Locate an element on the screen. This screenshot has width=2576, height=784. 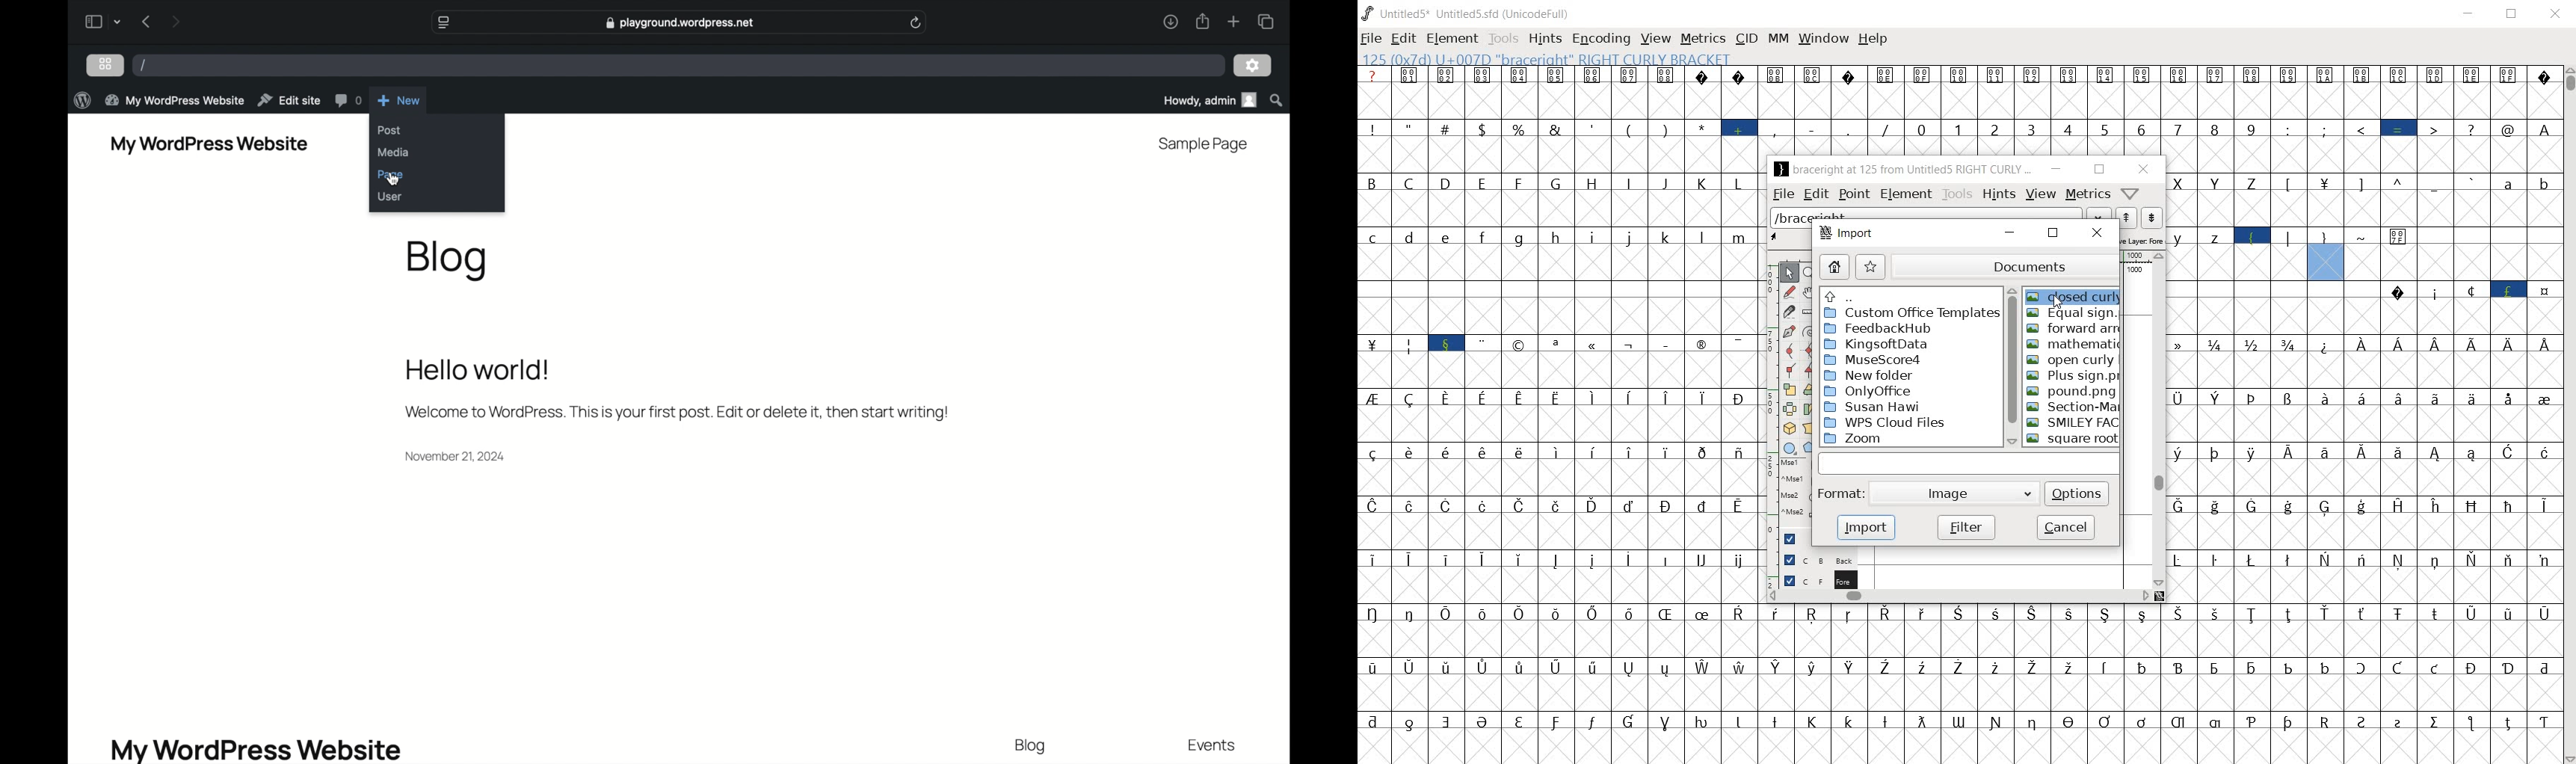
wordpress is located at coordinates (82, 100).